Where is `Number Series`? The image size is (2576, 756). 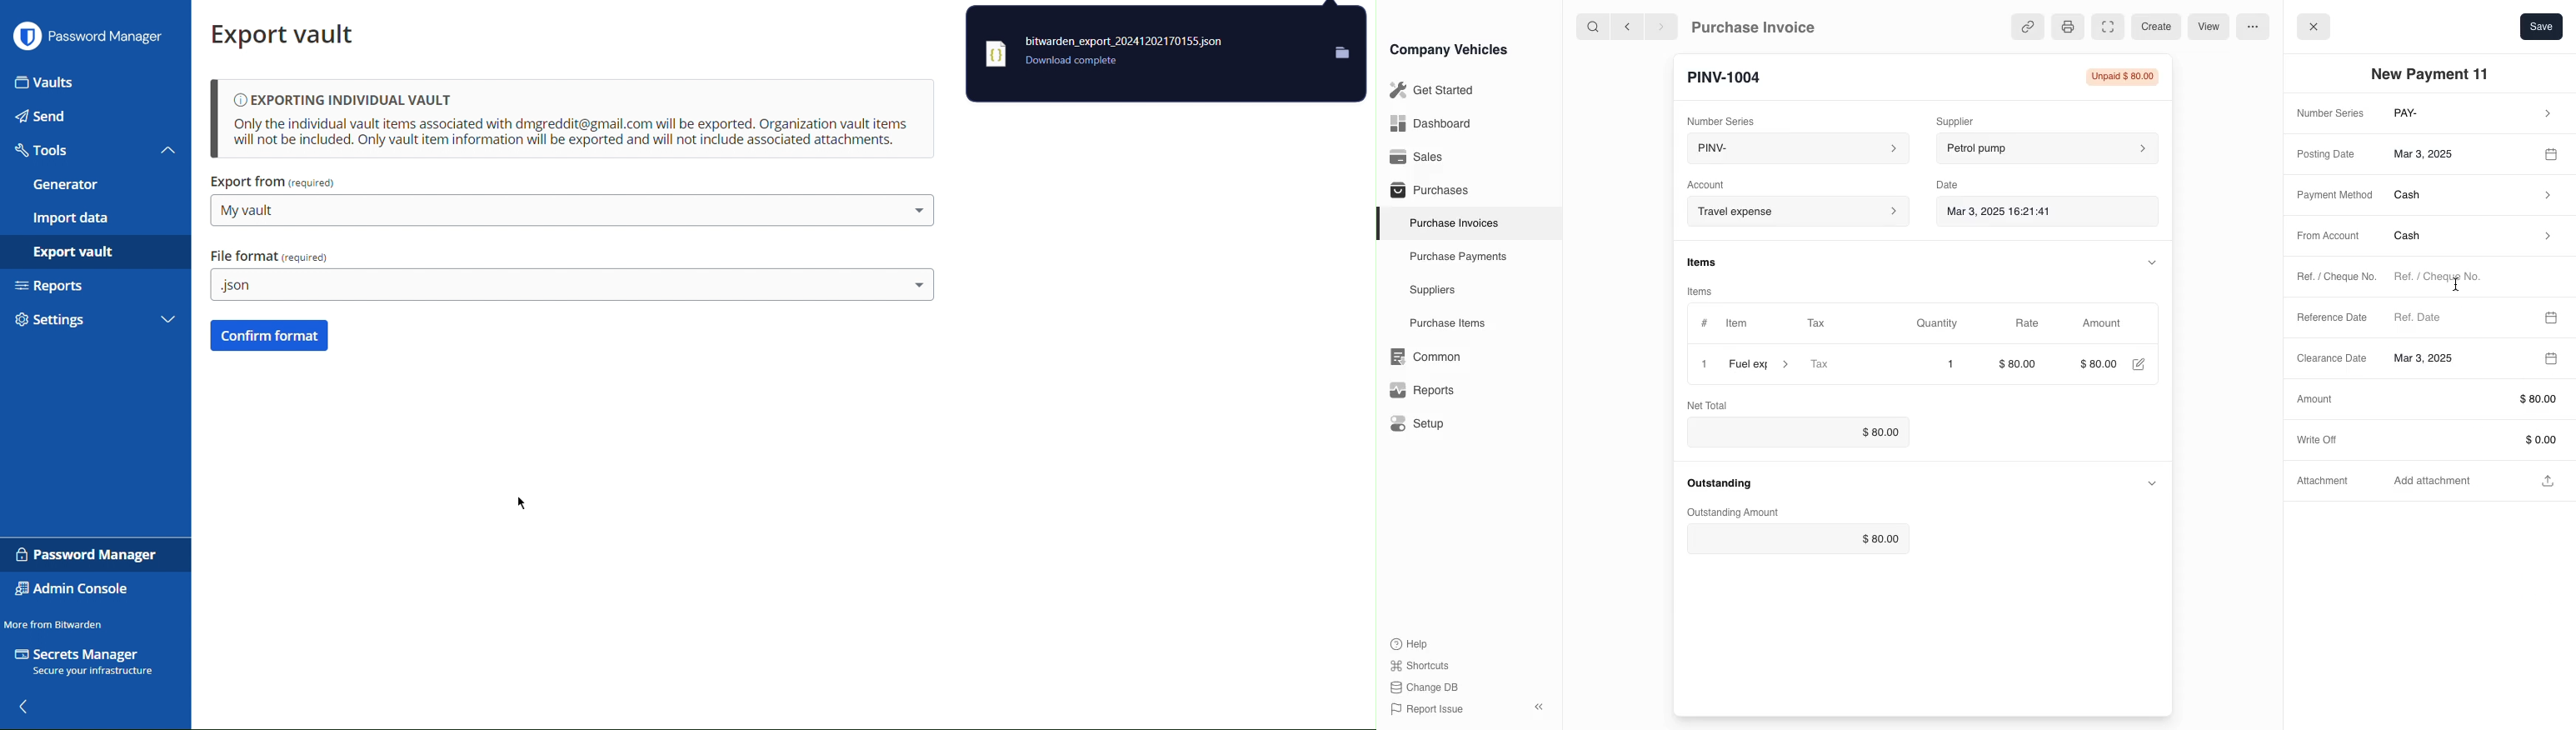 Number Series is located at coordinates (1725, 118).